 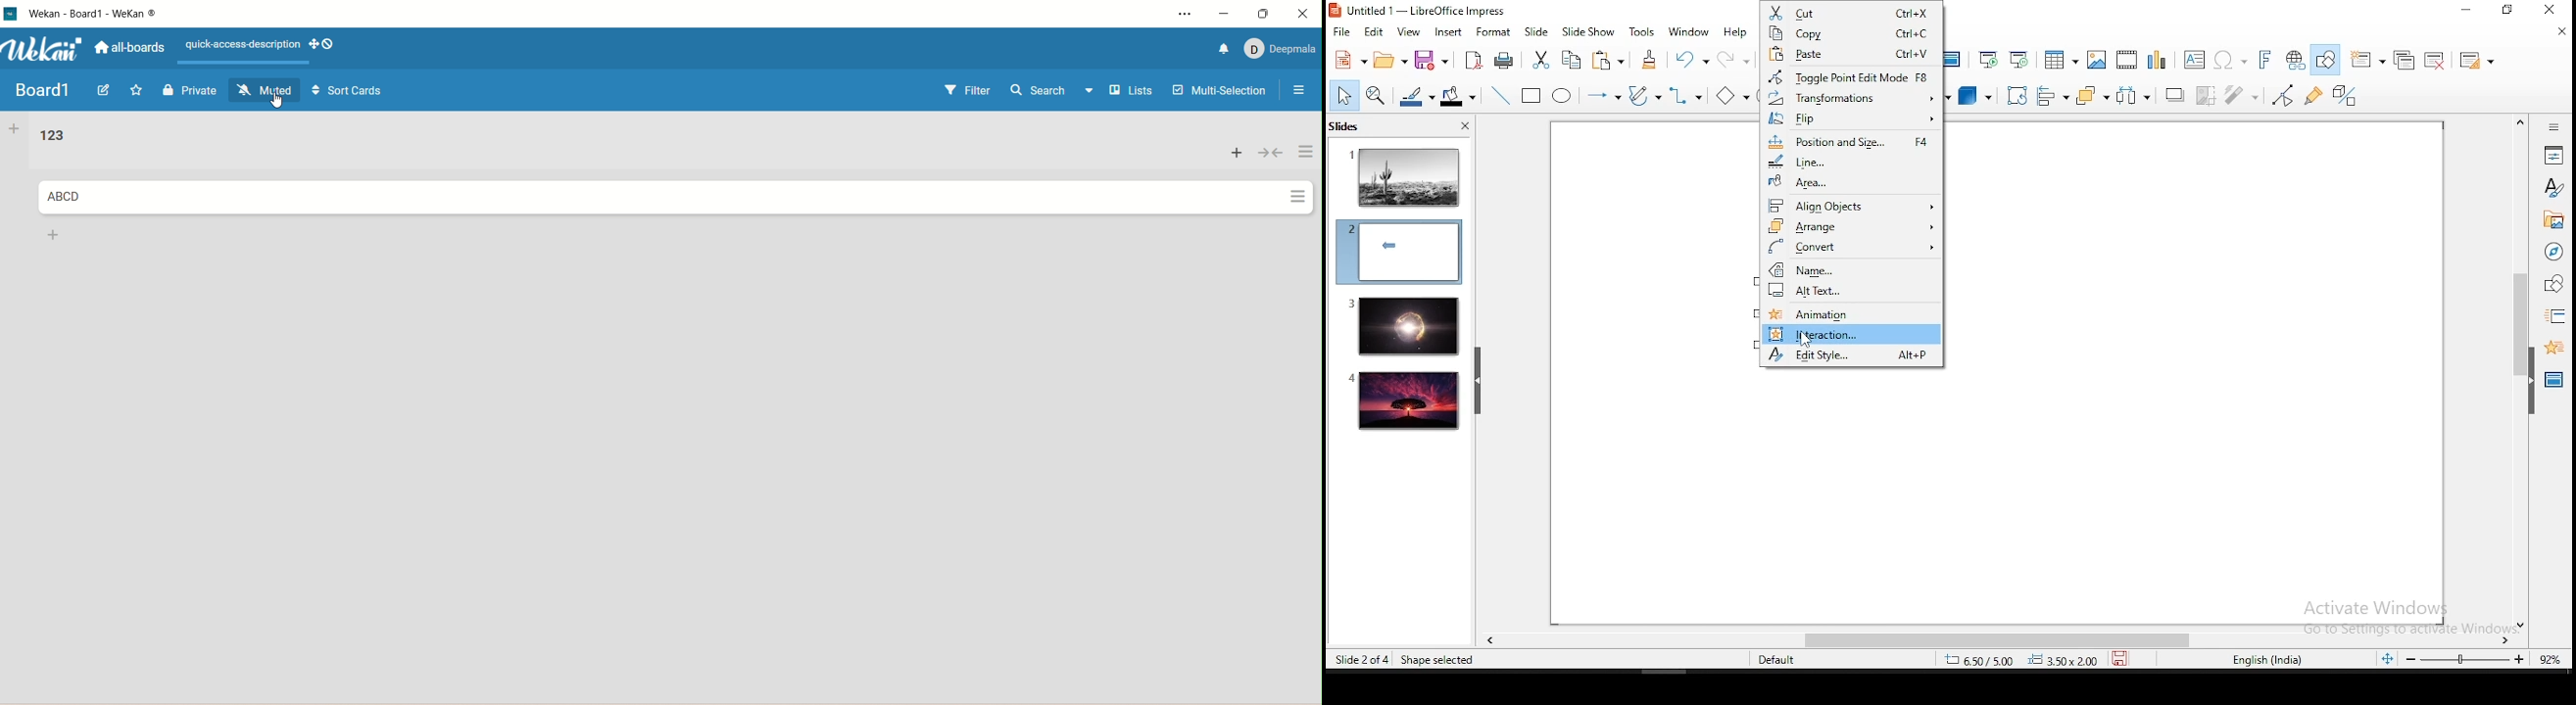 I want to click on toggle point edit mode, so click(x=2283, y=97).